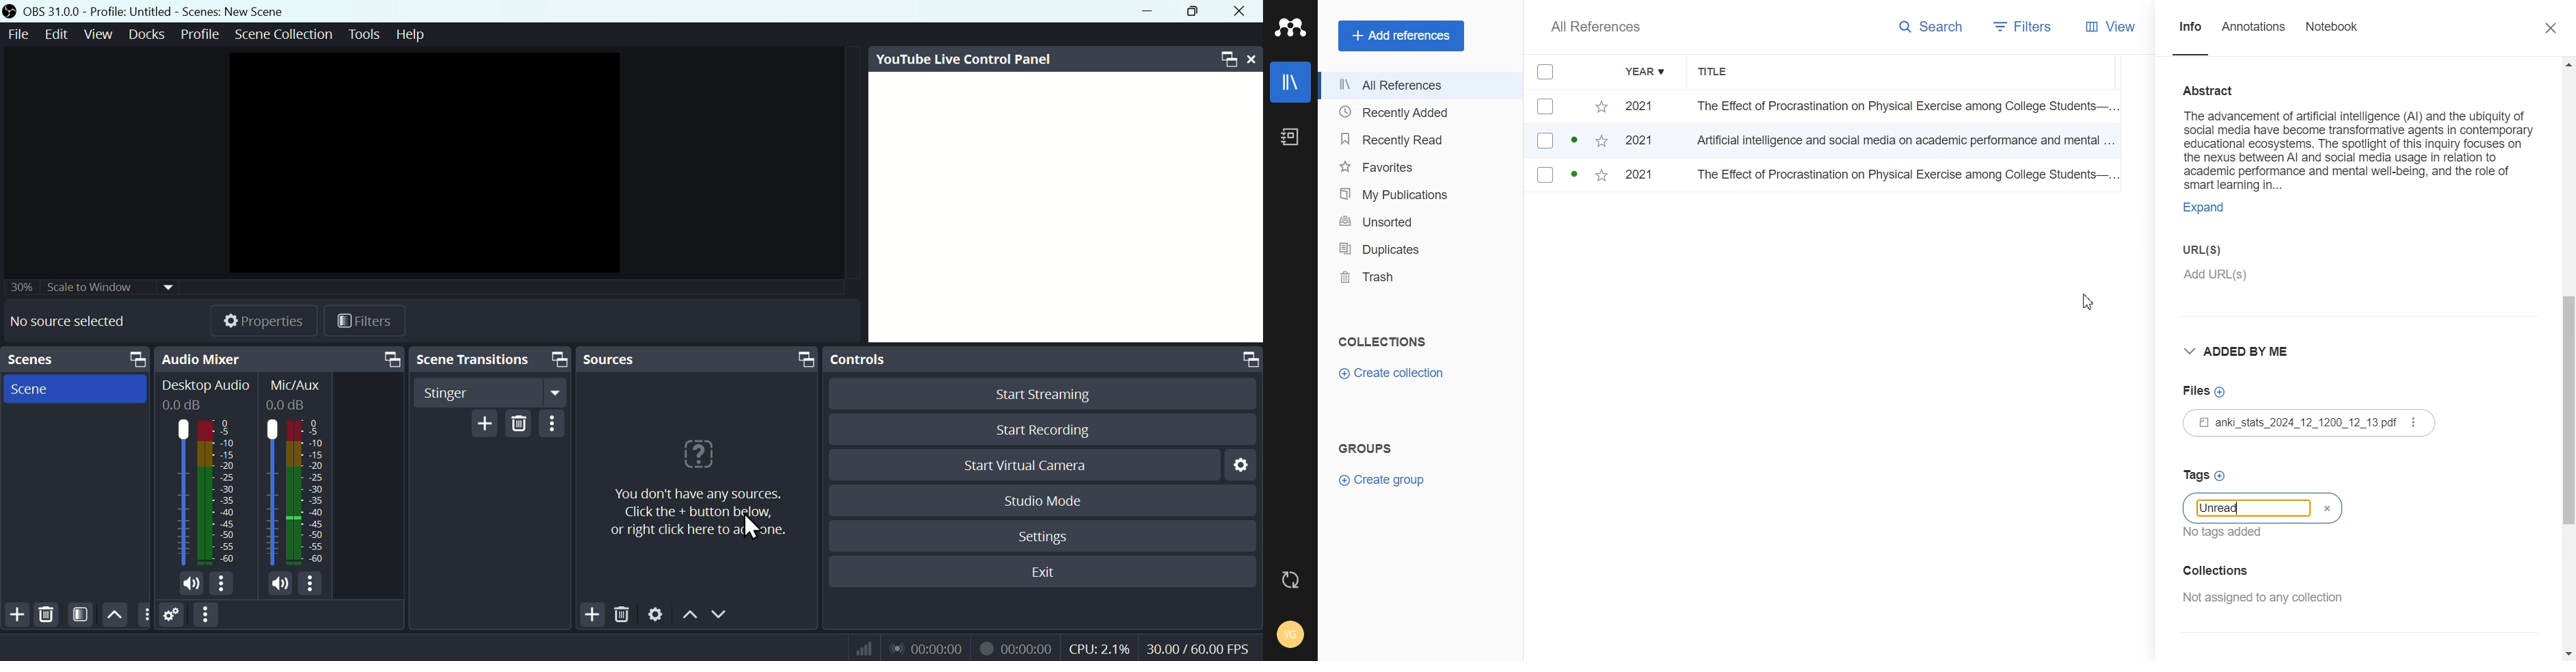  What do you see at coordinates (157, 11) in the screenshot?
I see `OBS 31.0 .0 Profile: Untitled - Scenes:New scene` at bounding box center [157, 11].